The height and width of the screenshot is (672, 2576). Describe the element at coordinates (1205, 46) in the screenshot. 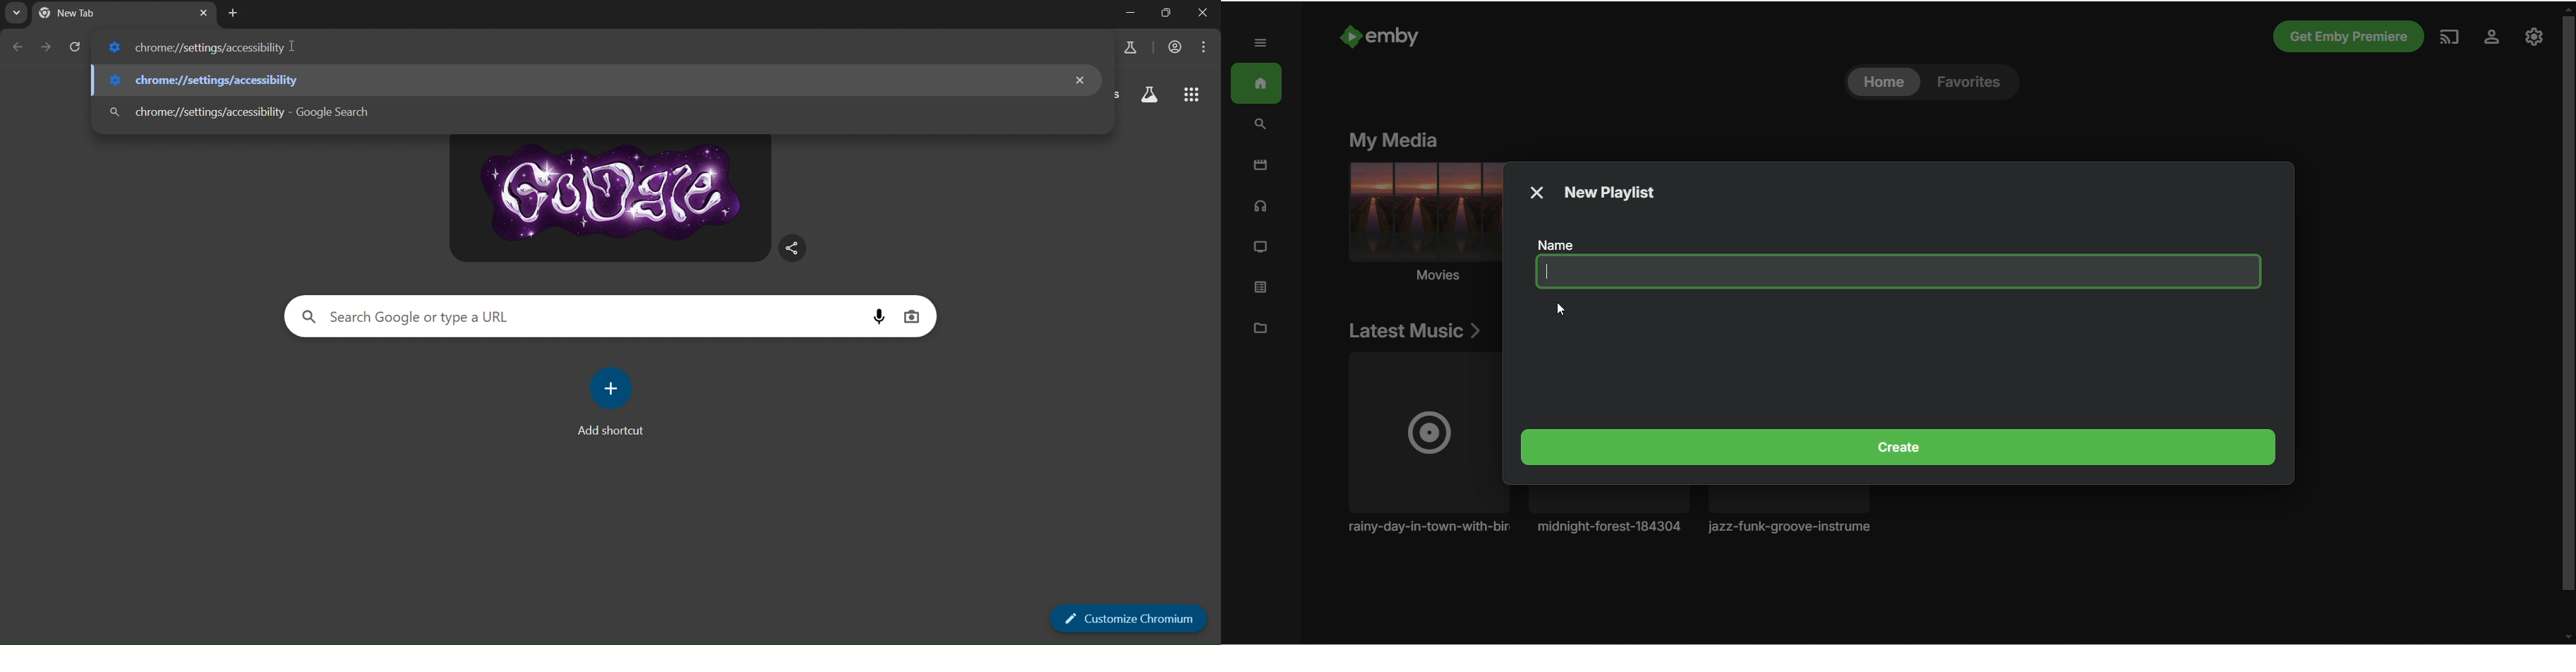

I see `menu` at that location.